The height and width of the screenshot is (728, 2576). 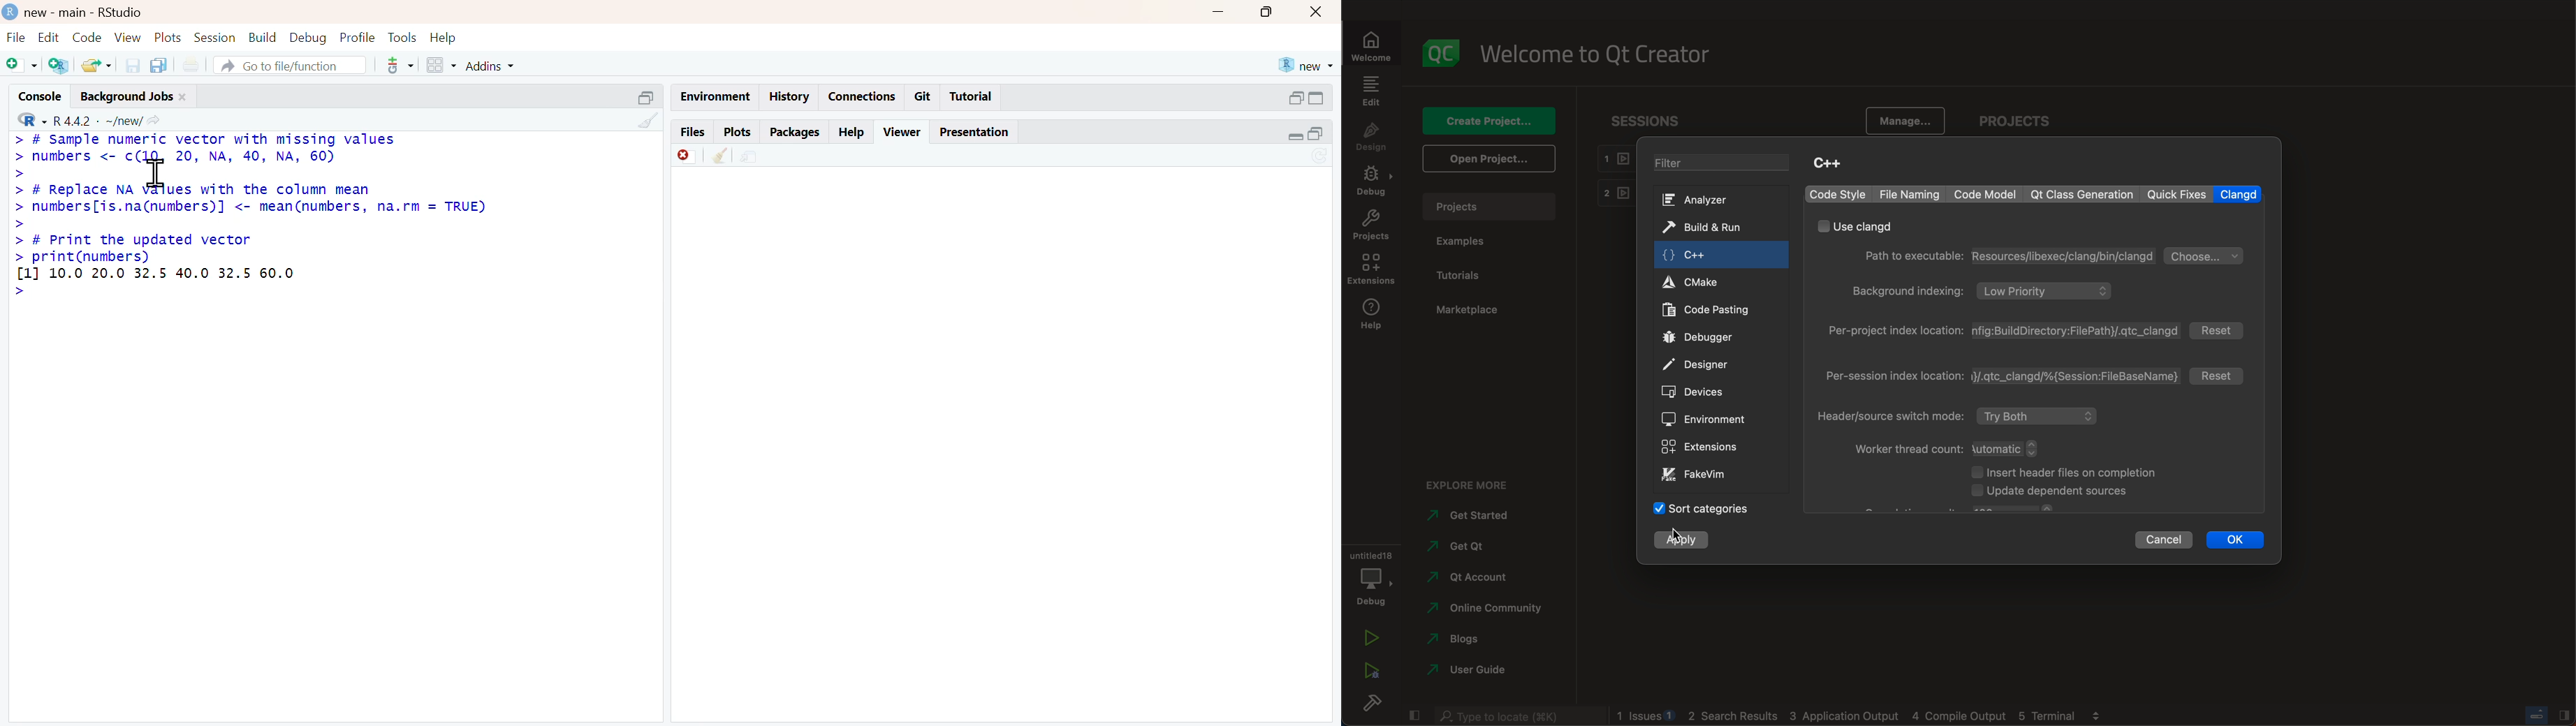 I want to click on expand/collapse, so click(x=1295, y=136).